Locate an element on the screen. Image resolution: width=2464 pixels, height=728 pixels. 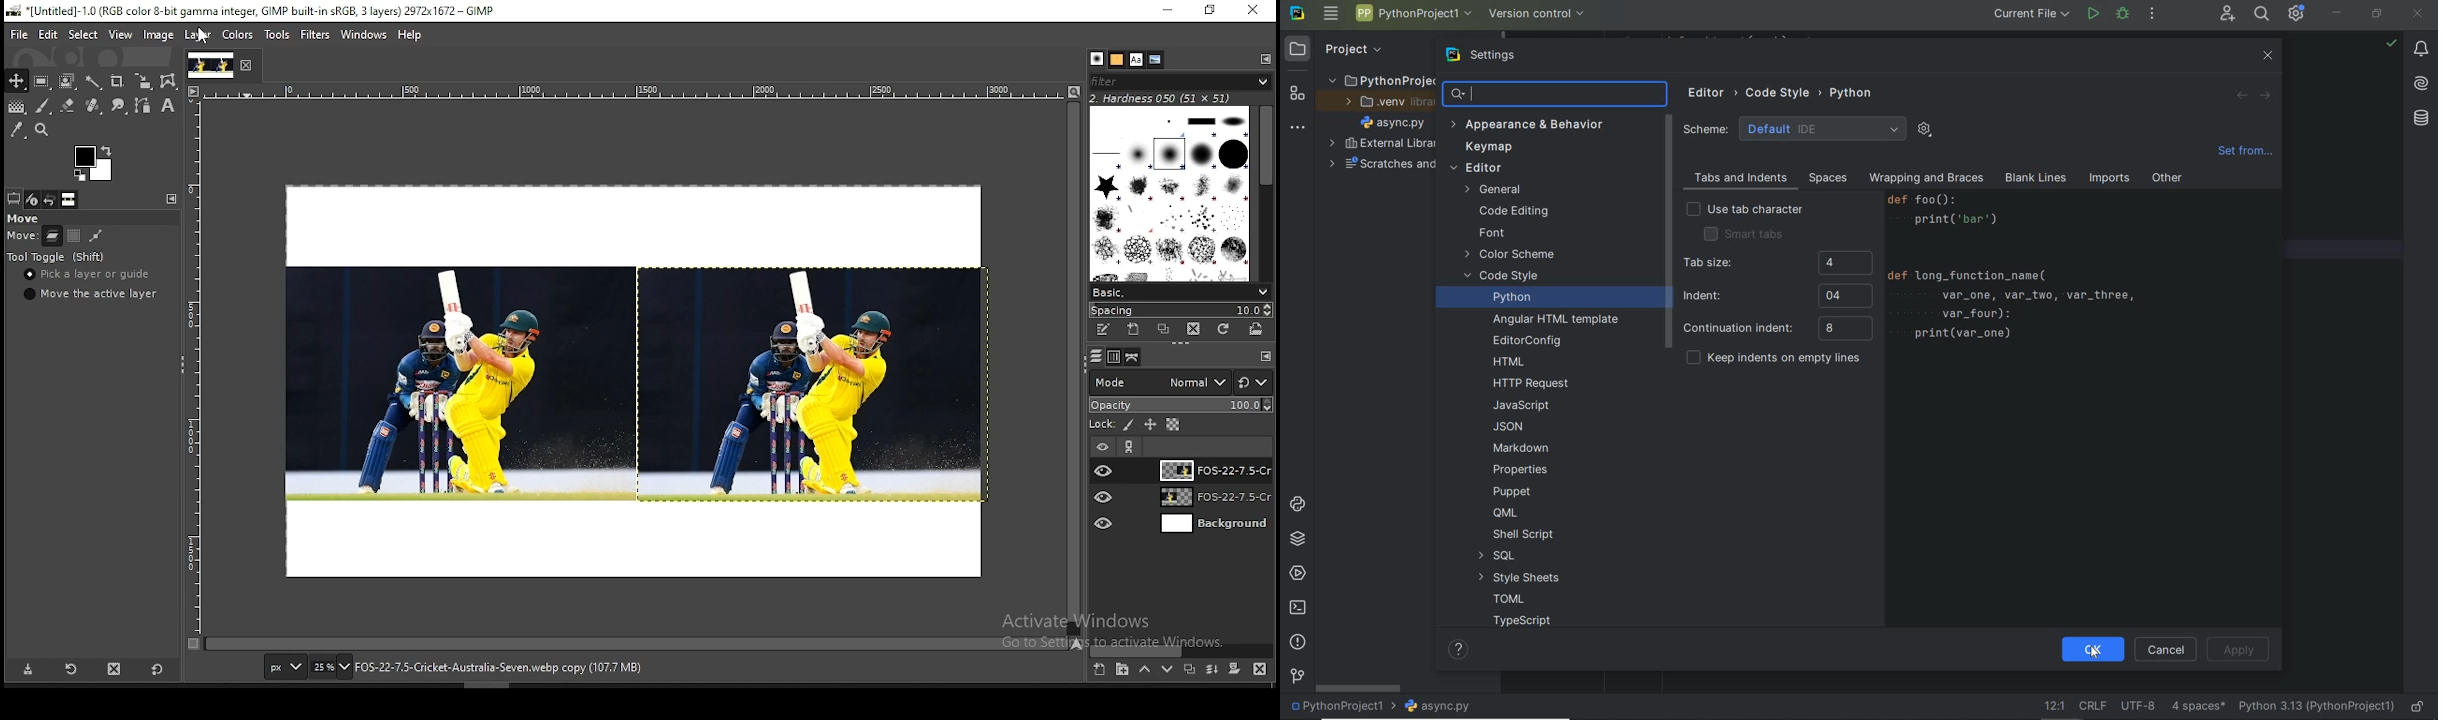
delete brush is located at coordinates (1193, 329).